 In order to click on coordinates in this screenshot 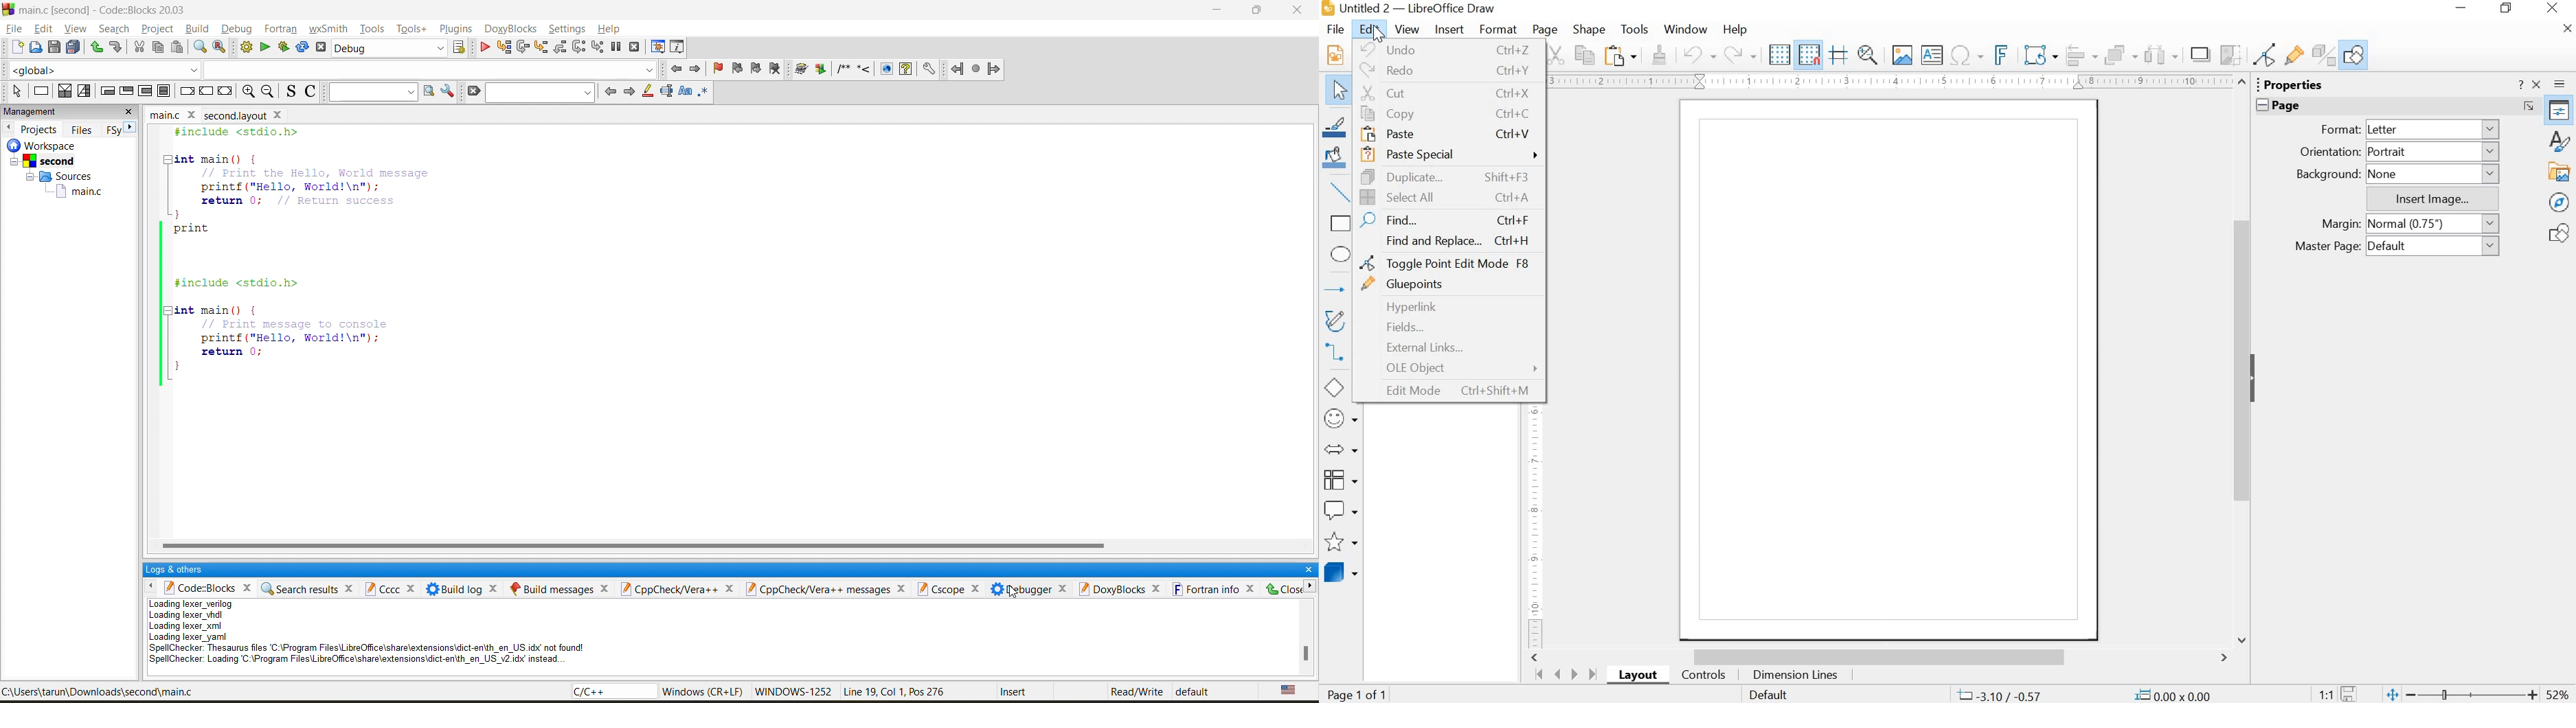, I will do `click(2096, 694)`.